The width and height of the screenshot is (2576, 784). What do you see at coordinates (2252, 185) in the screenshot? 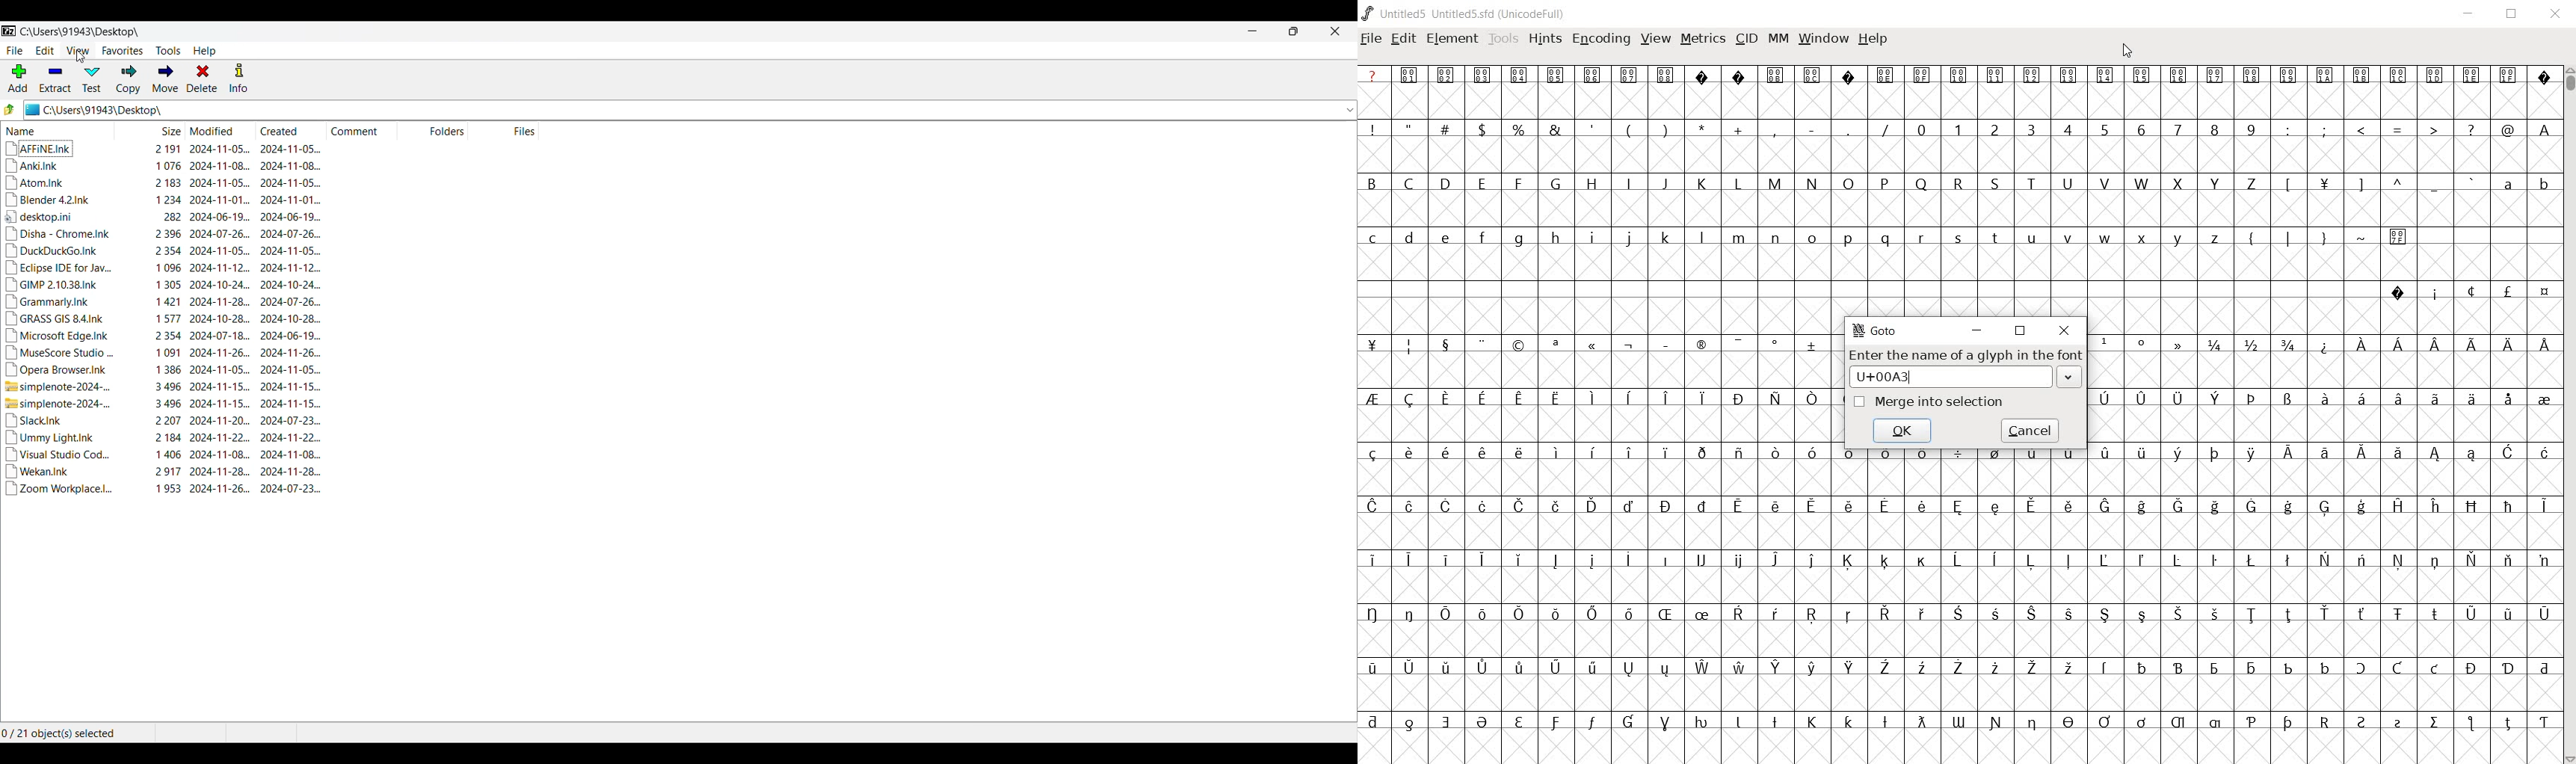
I see `Z` at bounding box center [2252, 185].